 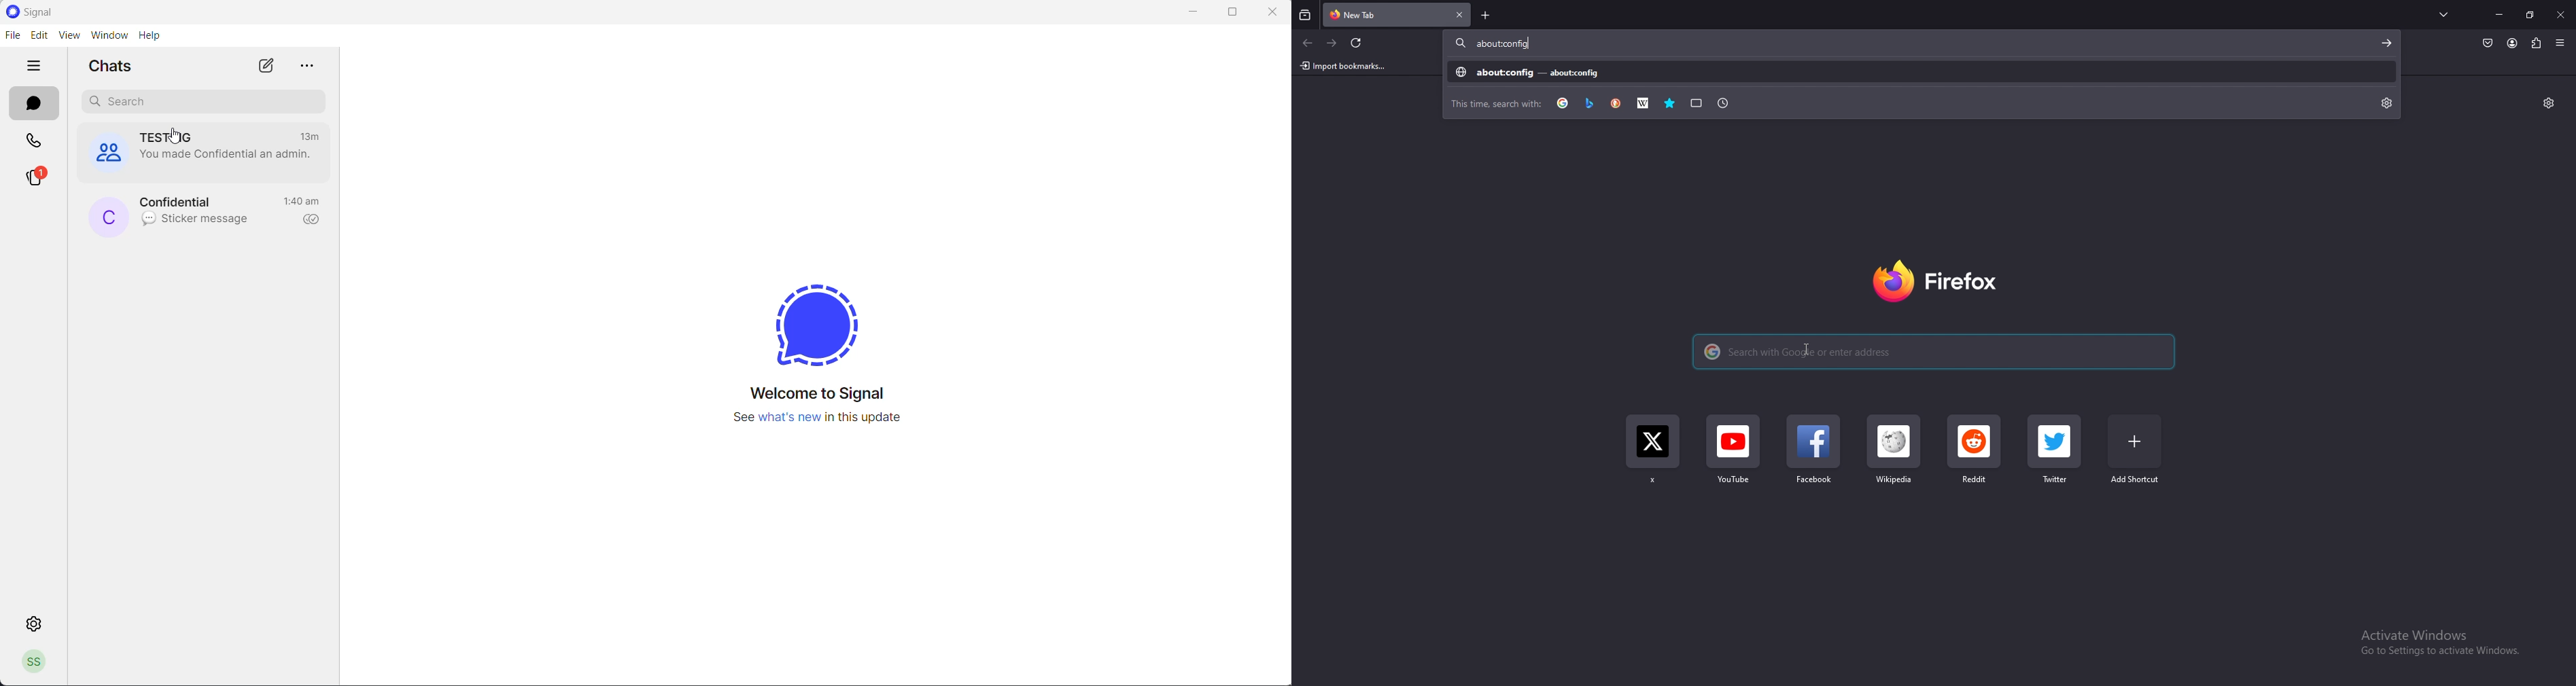 What do you see at coordinates (37, 38) in the screenshot?
I see `edit` at bounding box center [37, 38].